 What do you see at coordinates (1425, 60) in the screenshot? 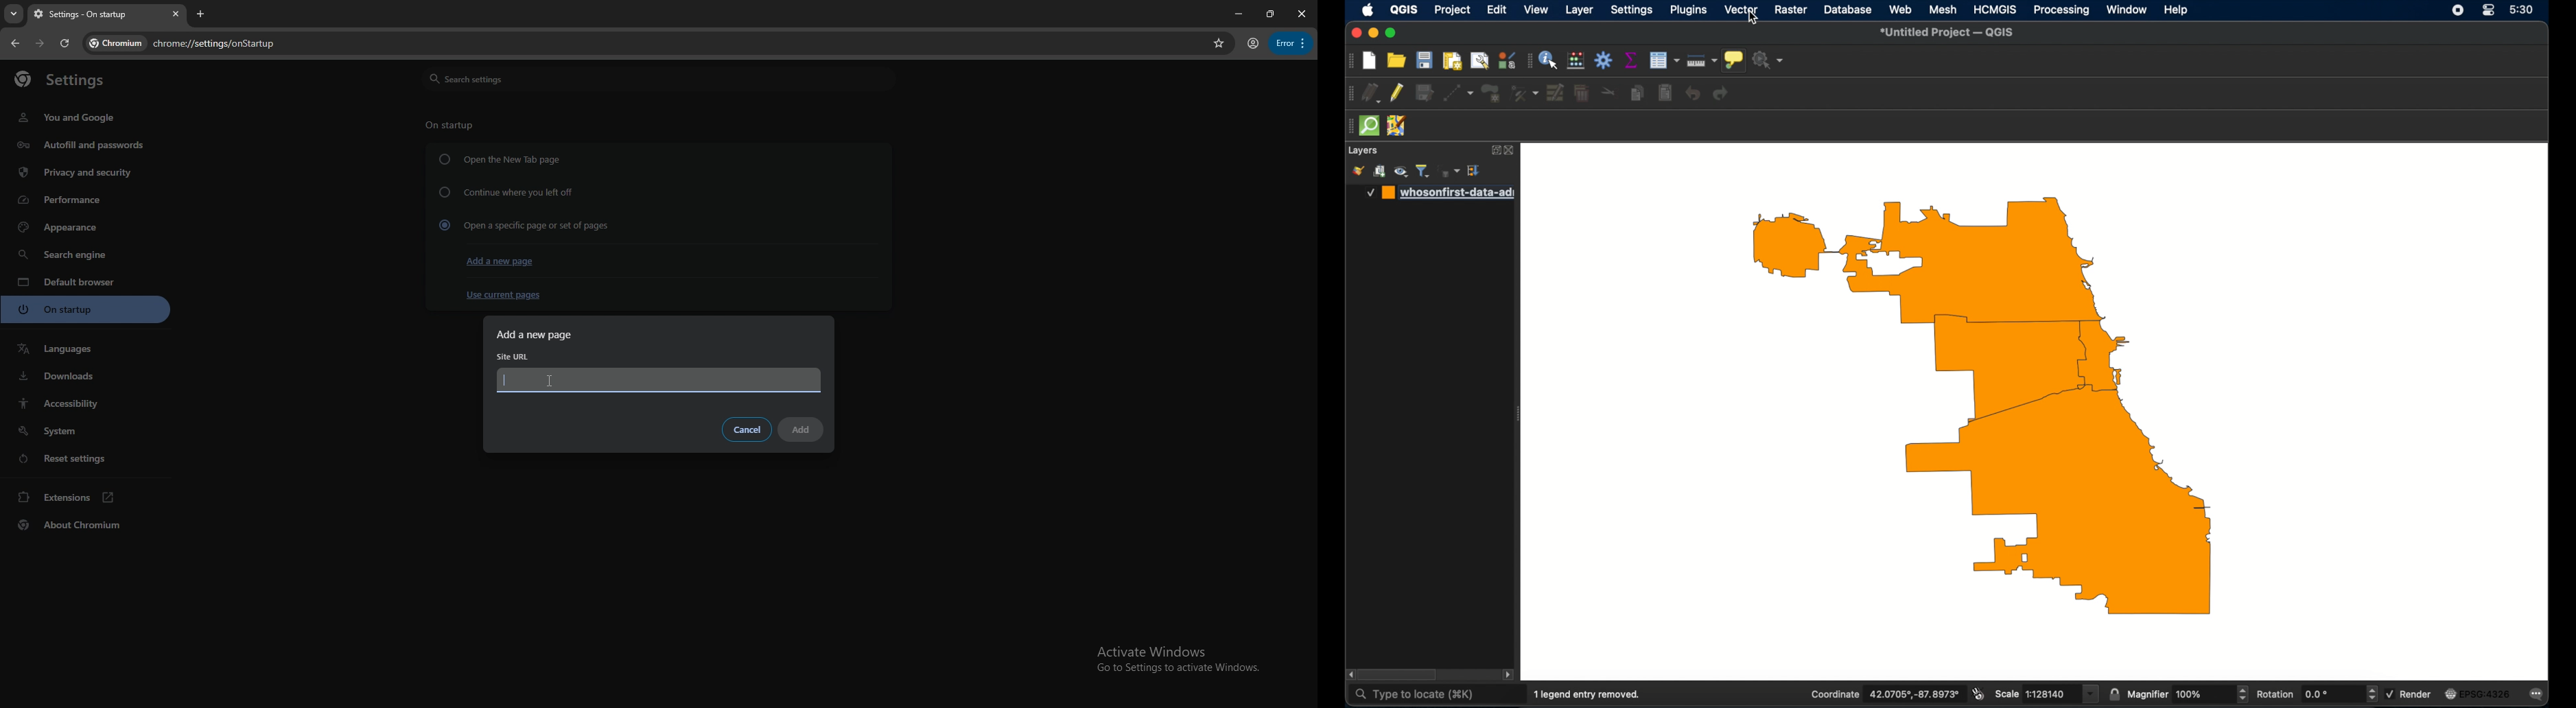
I see `save project` at bounding box center [1425, 60].